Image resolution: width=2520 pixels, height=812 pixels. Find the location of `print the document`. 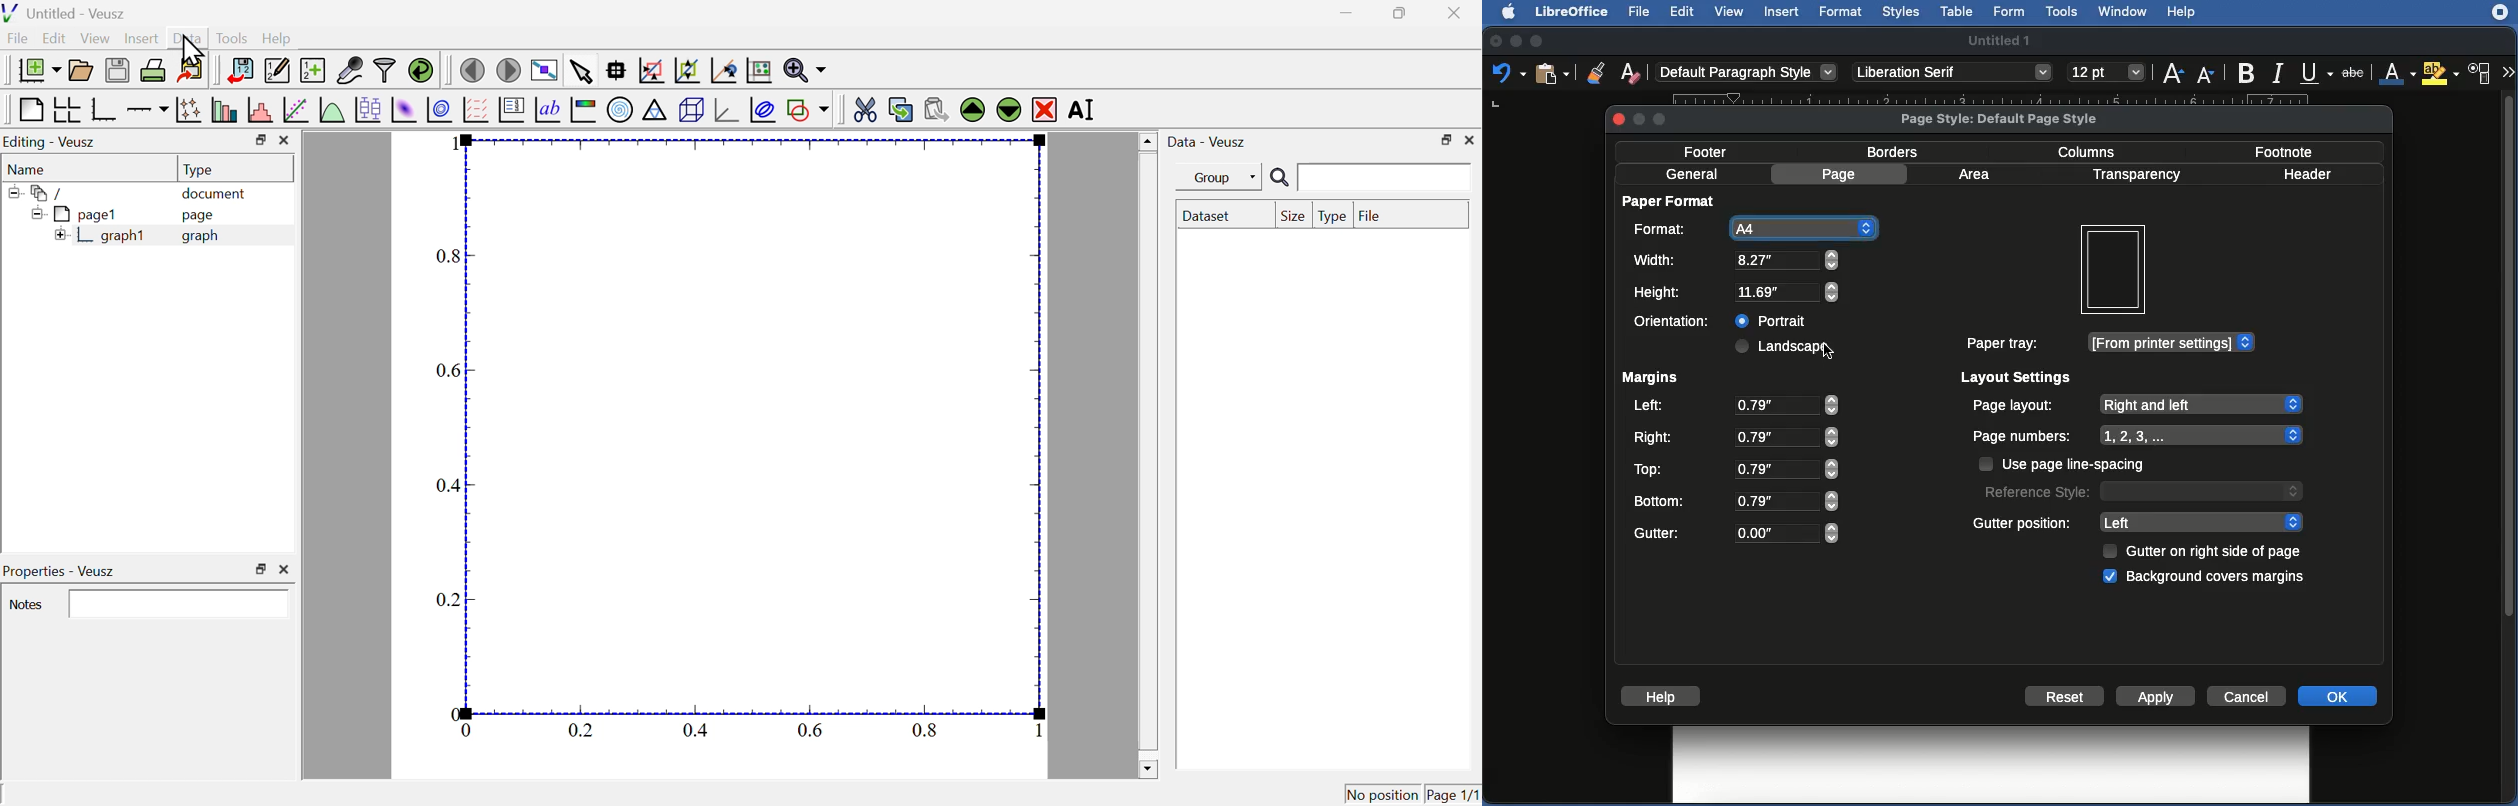

print the document is located at coordinates (154, 70).